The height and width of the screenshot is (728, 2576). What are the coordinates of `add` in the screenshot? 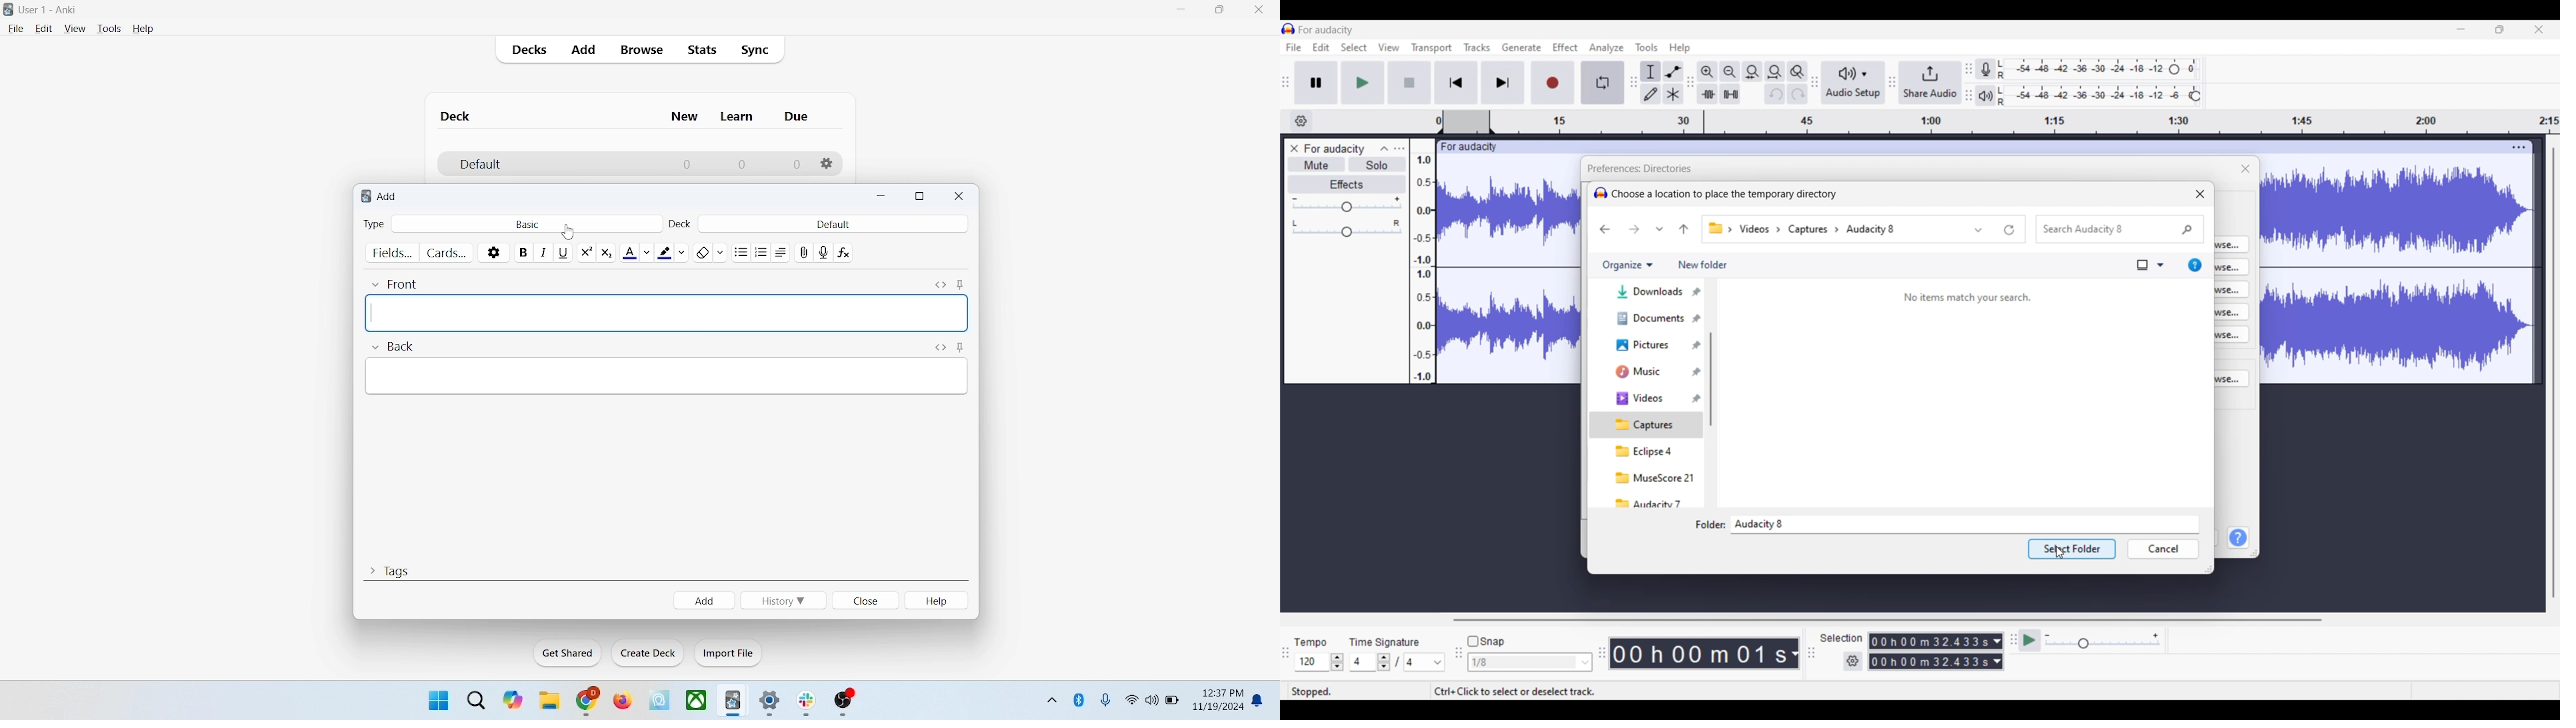 It's located at (704, 600).